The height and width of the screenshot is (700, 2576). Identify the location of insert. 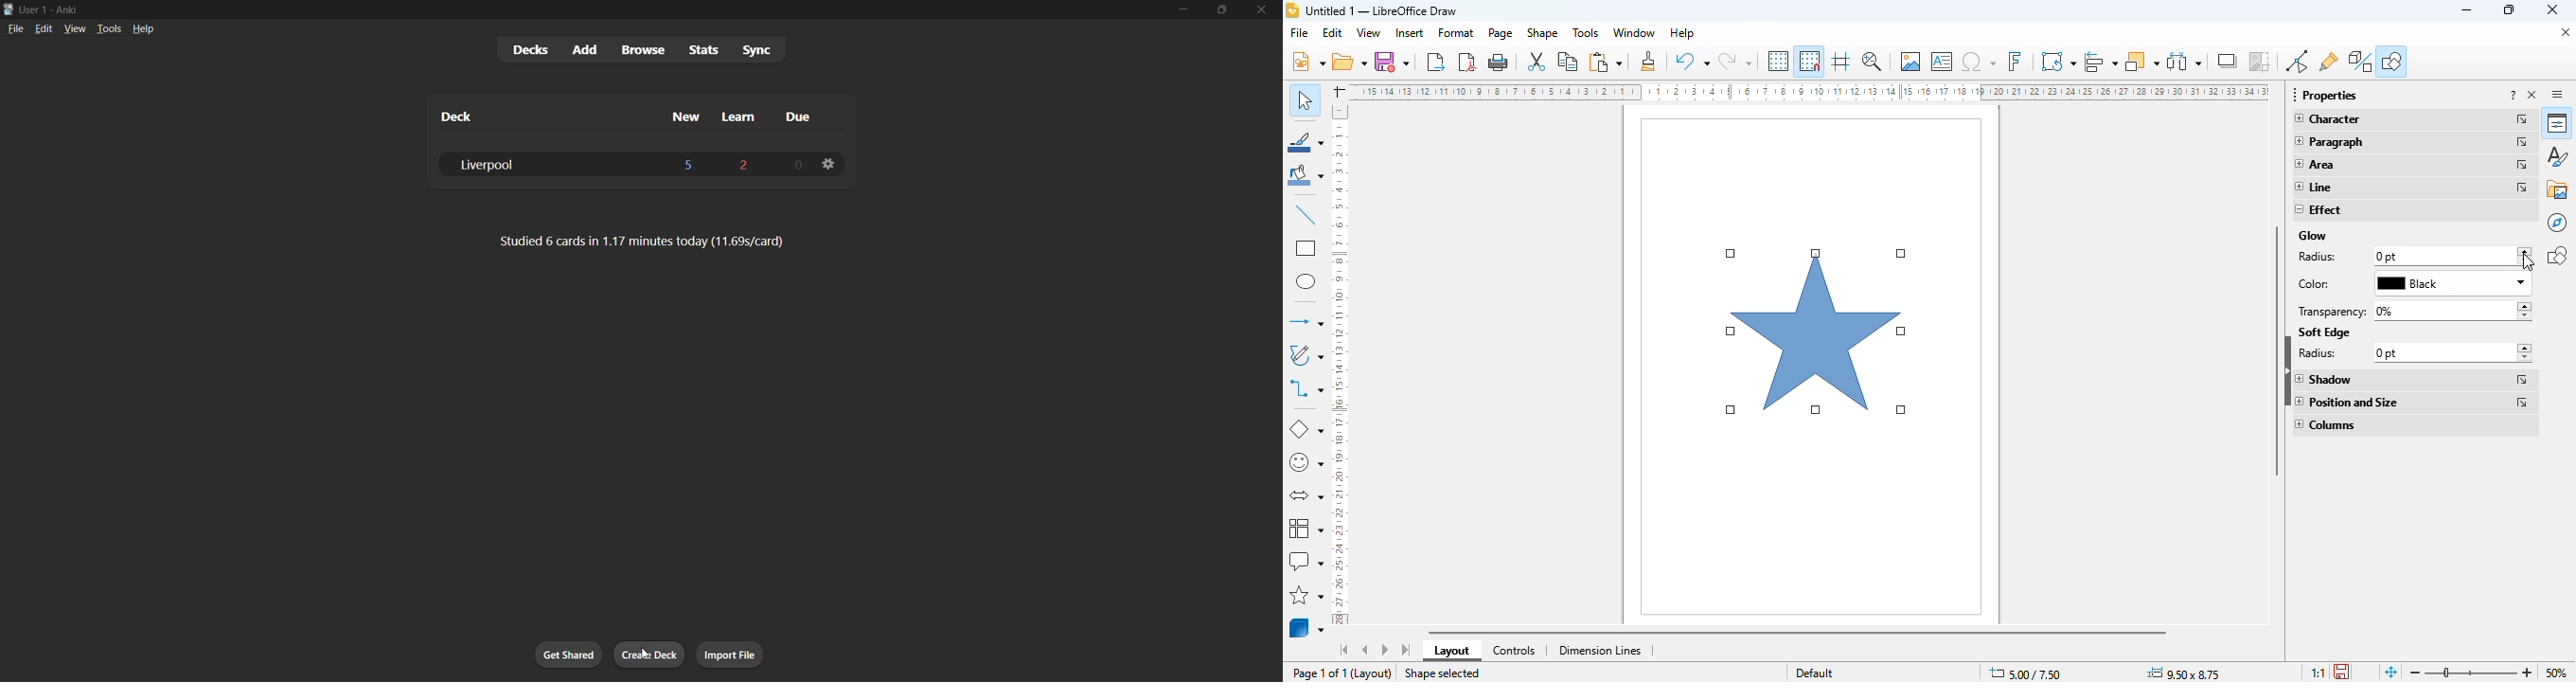
(1410, 32).